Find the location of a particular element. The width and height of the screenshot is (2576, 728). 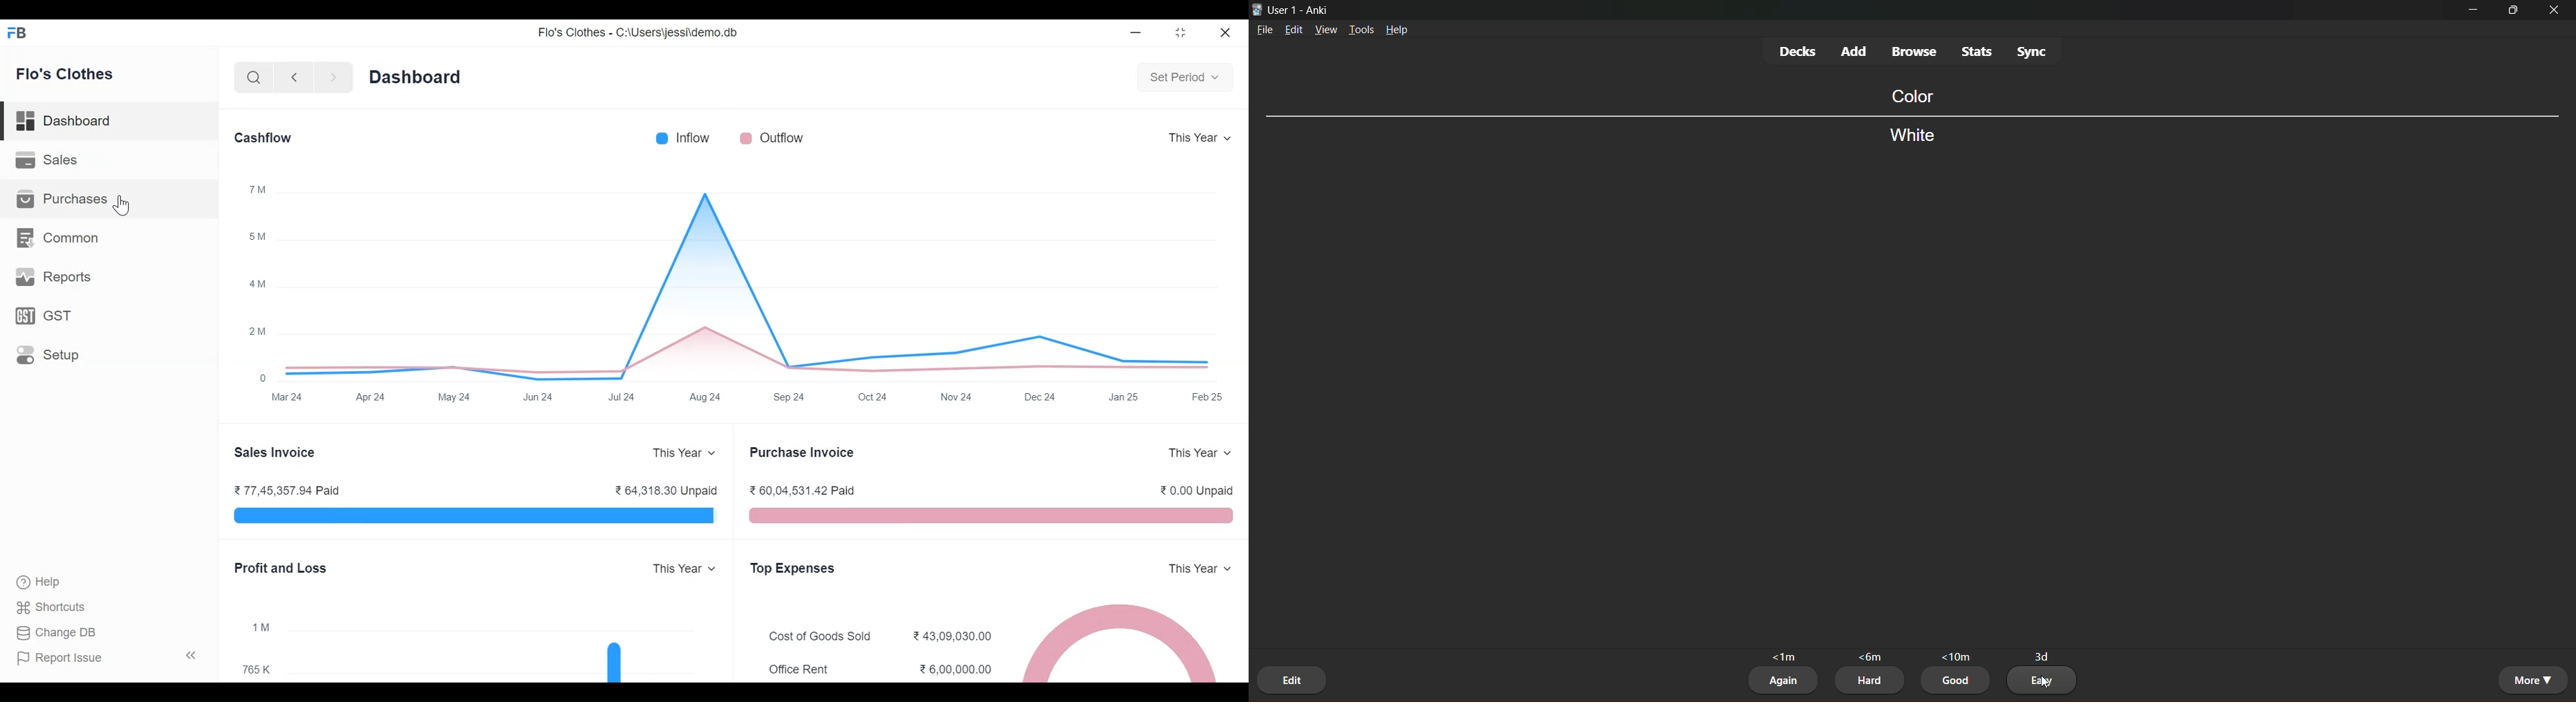

Sep 24 is located at coordinates (791, 396).